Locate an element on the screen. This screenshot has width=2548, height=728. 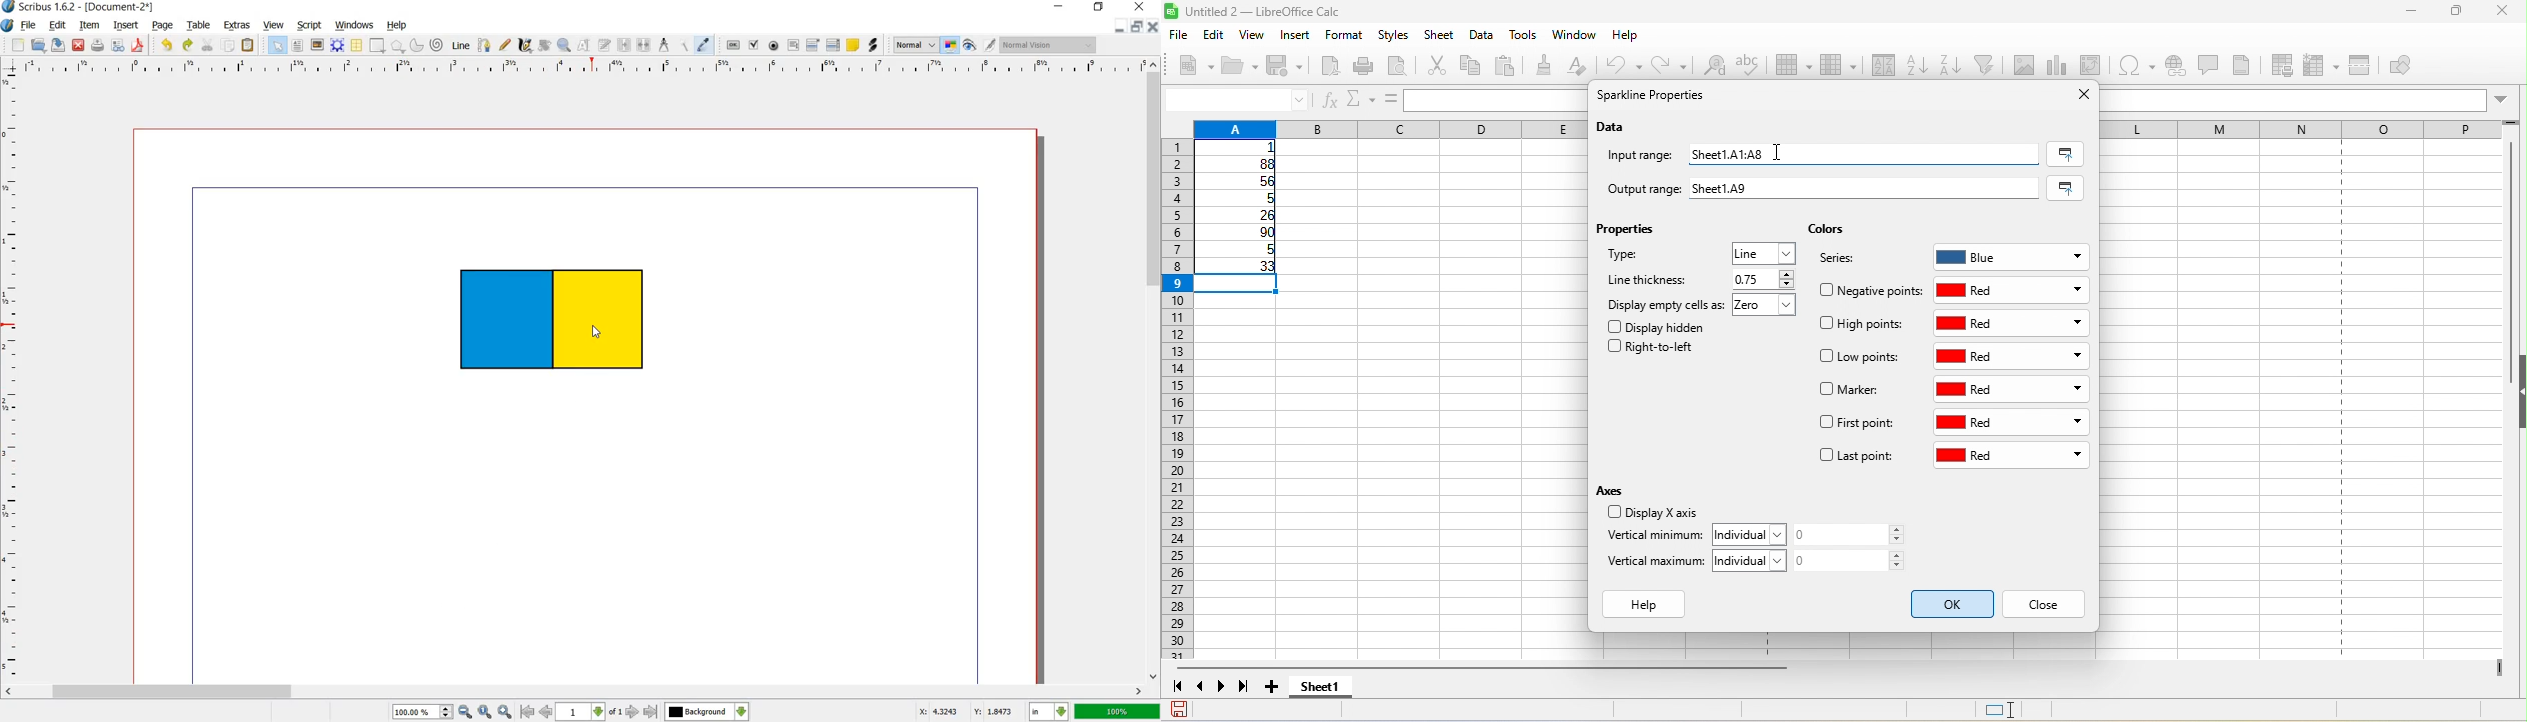
paste is located at coordinates (248, 44).